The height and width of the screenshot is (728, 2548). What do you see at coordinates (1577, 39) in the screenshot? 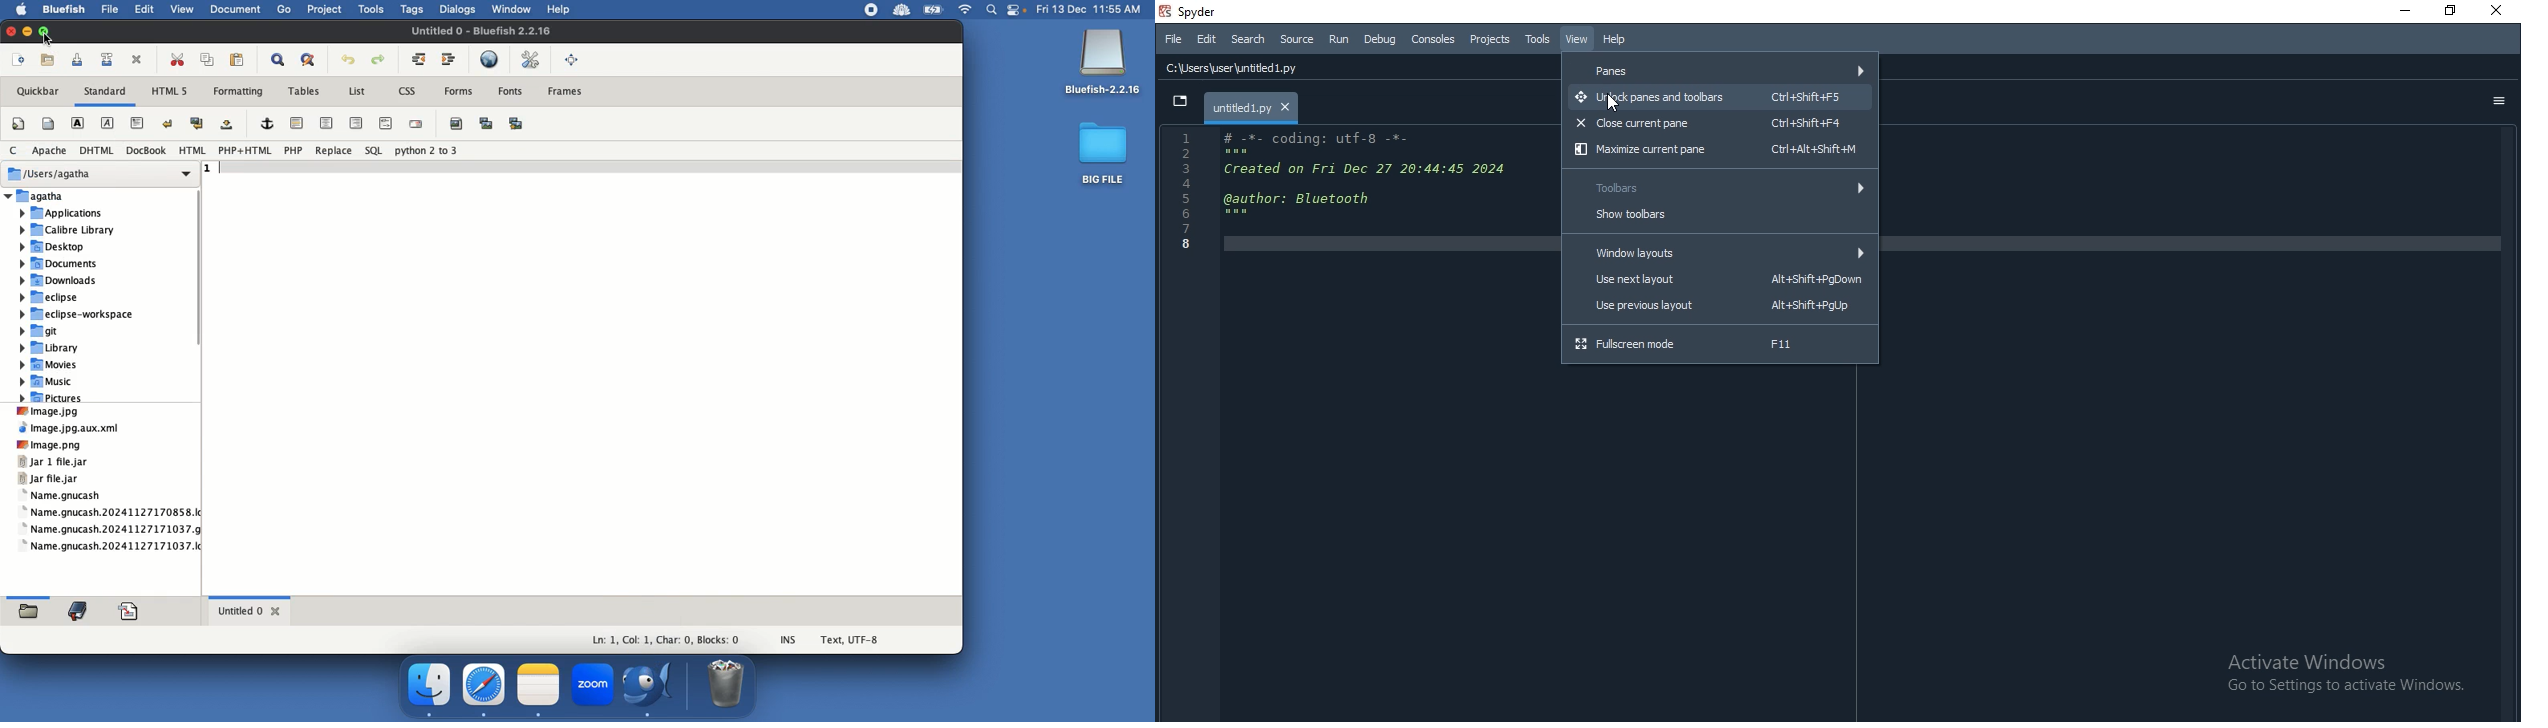
I see `View` at bounding box center [1577, 39].